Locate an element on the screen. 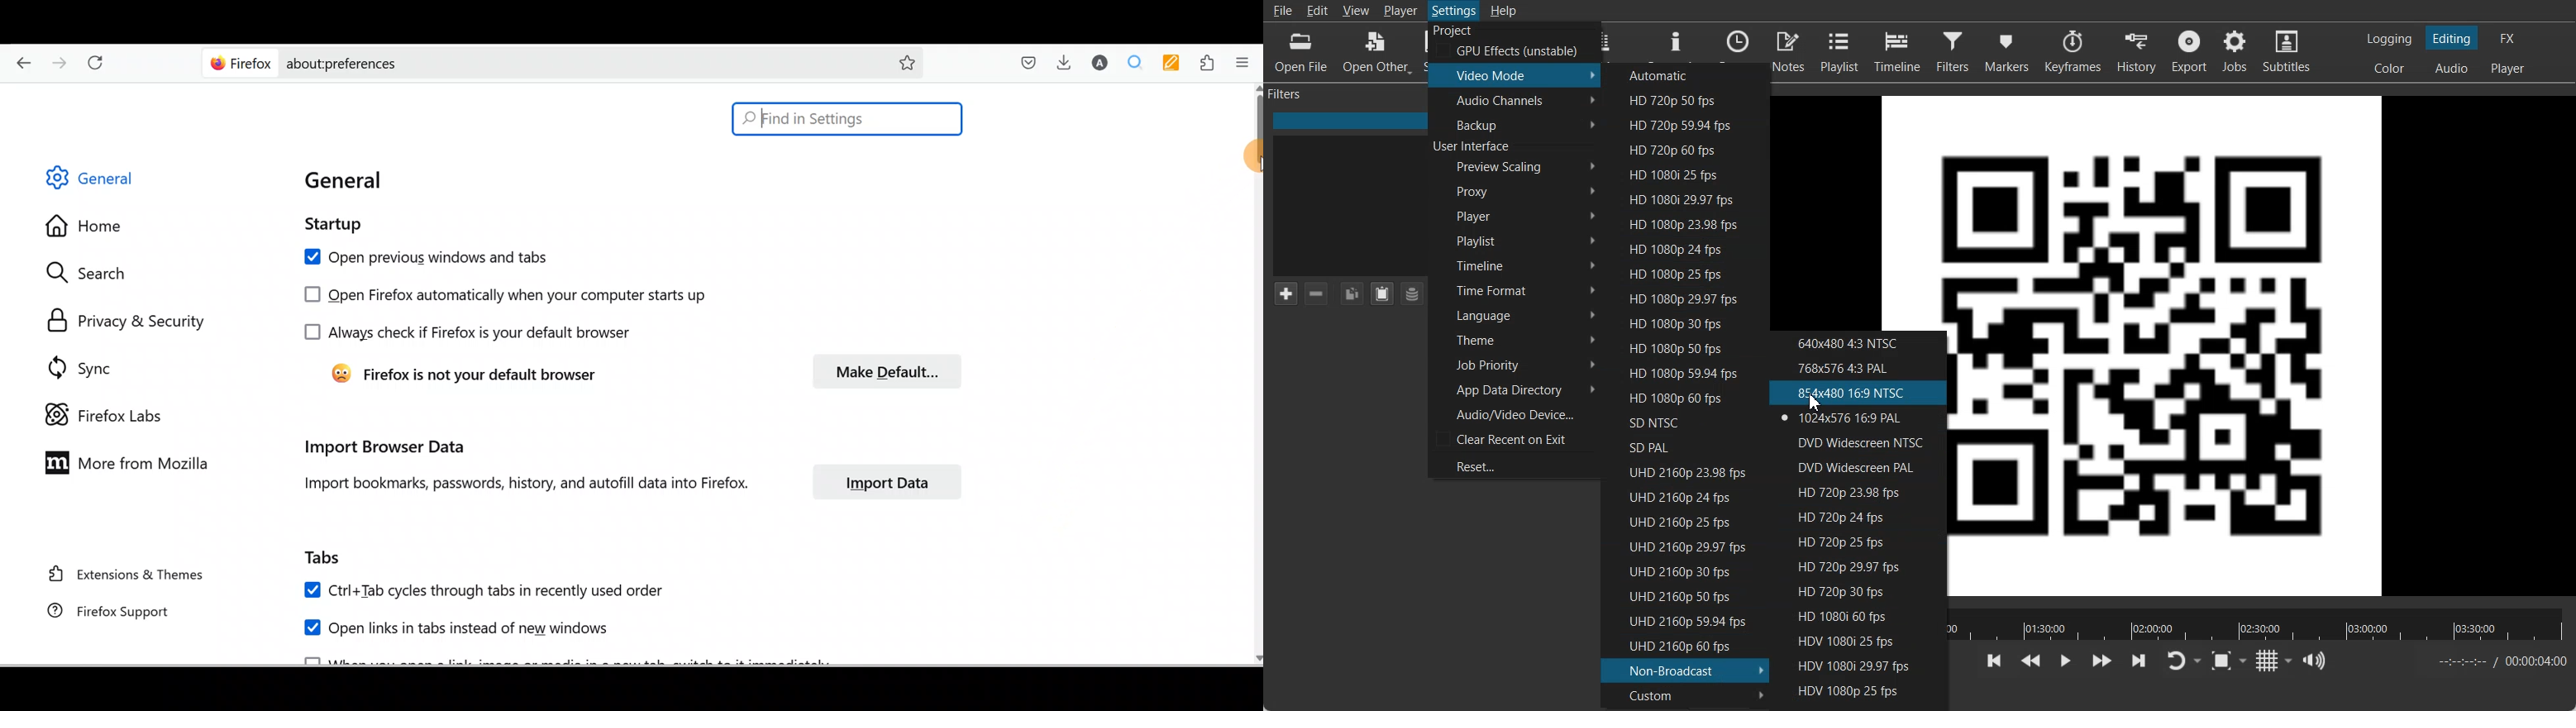 The height and width of the screenshot is (728, 2576). Custom is located at coordinates (1685, 694).